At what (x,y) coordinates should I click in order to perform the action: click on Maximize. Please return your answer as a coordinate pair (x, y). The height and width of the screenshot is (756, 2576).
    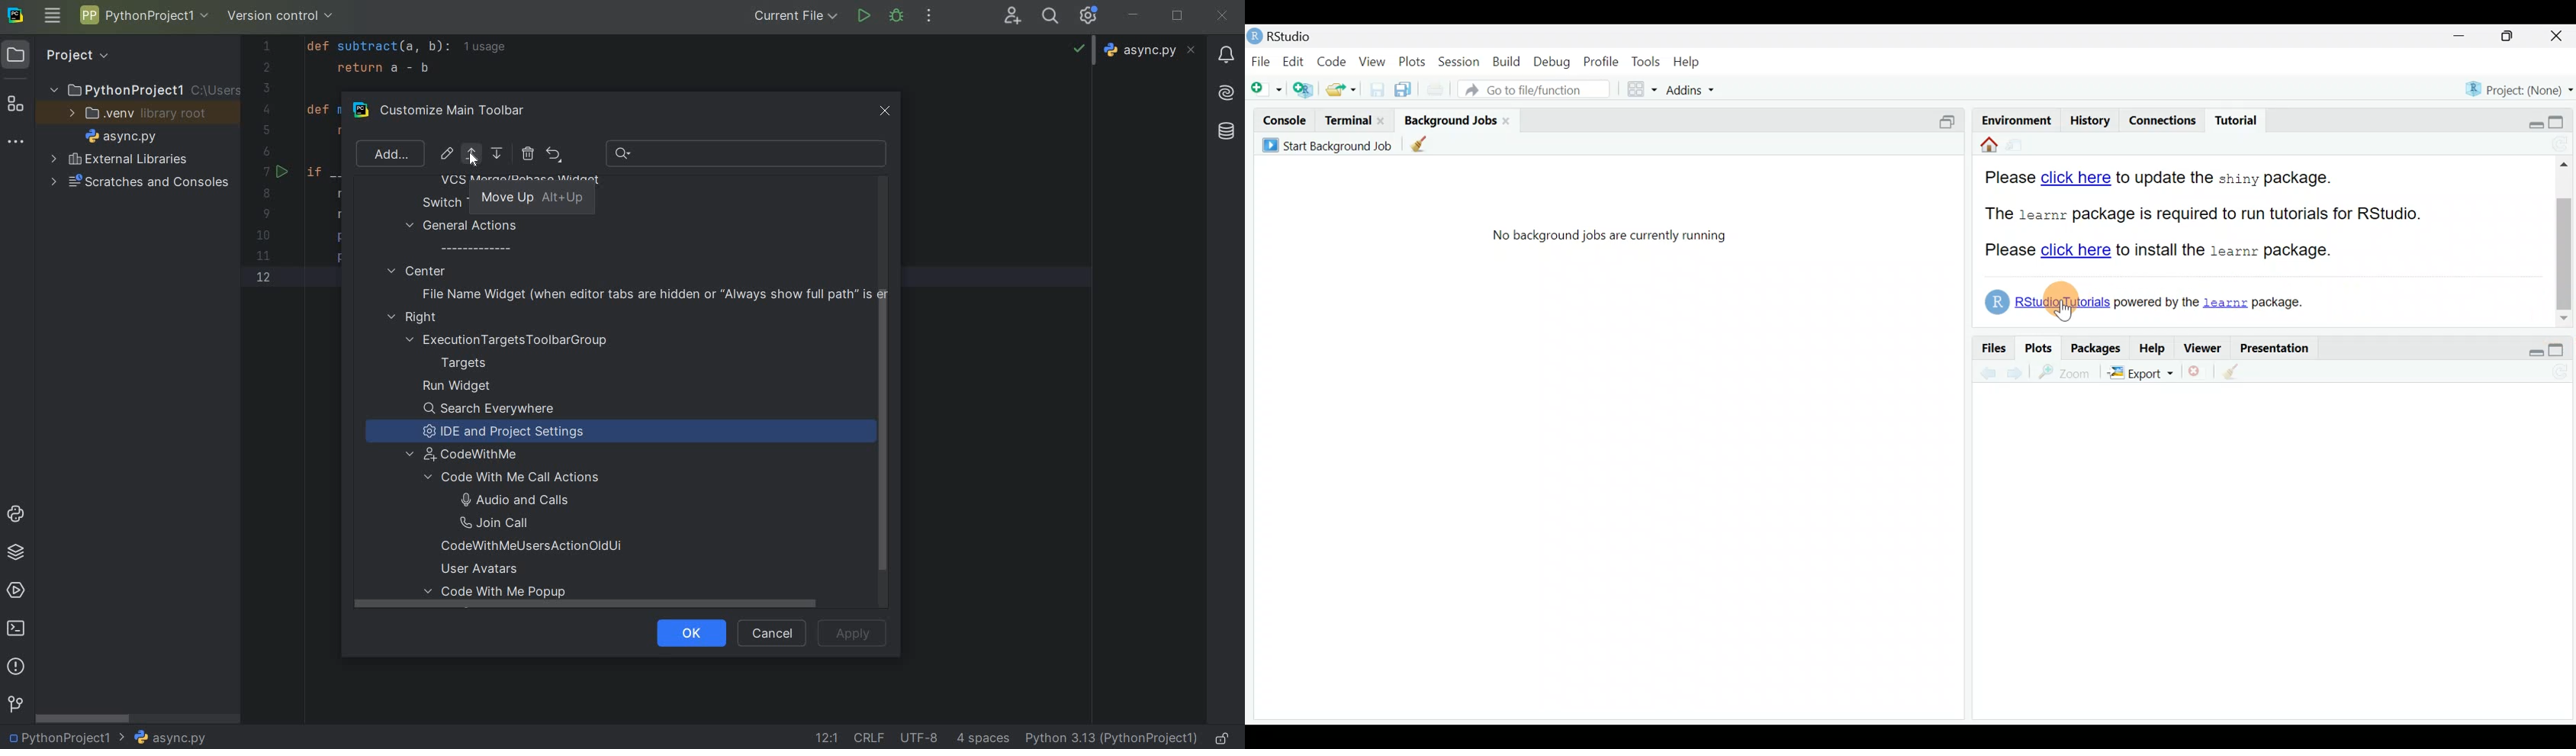
    Looking at the image, I should click on (2561, 120).